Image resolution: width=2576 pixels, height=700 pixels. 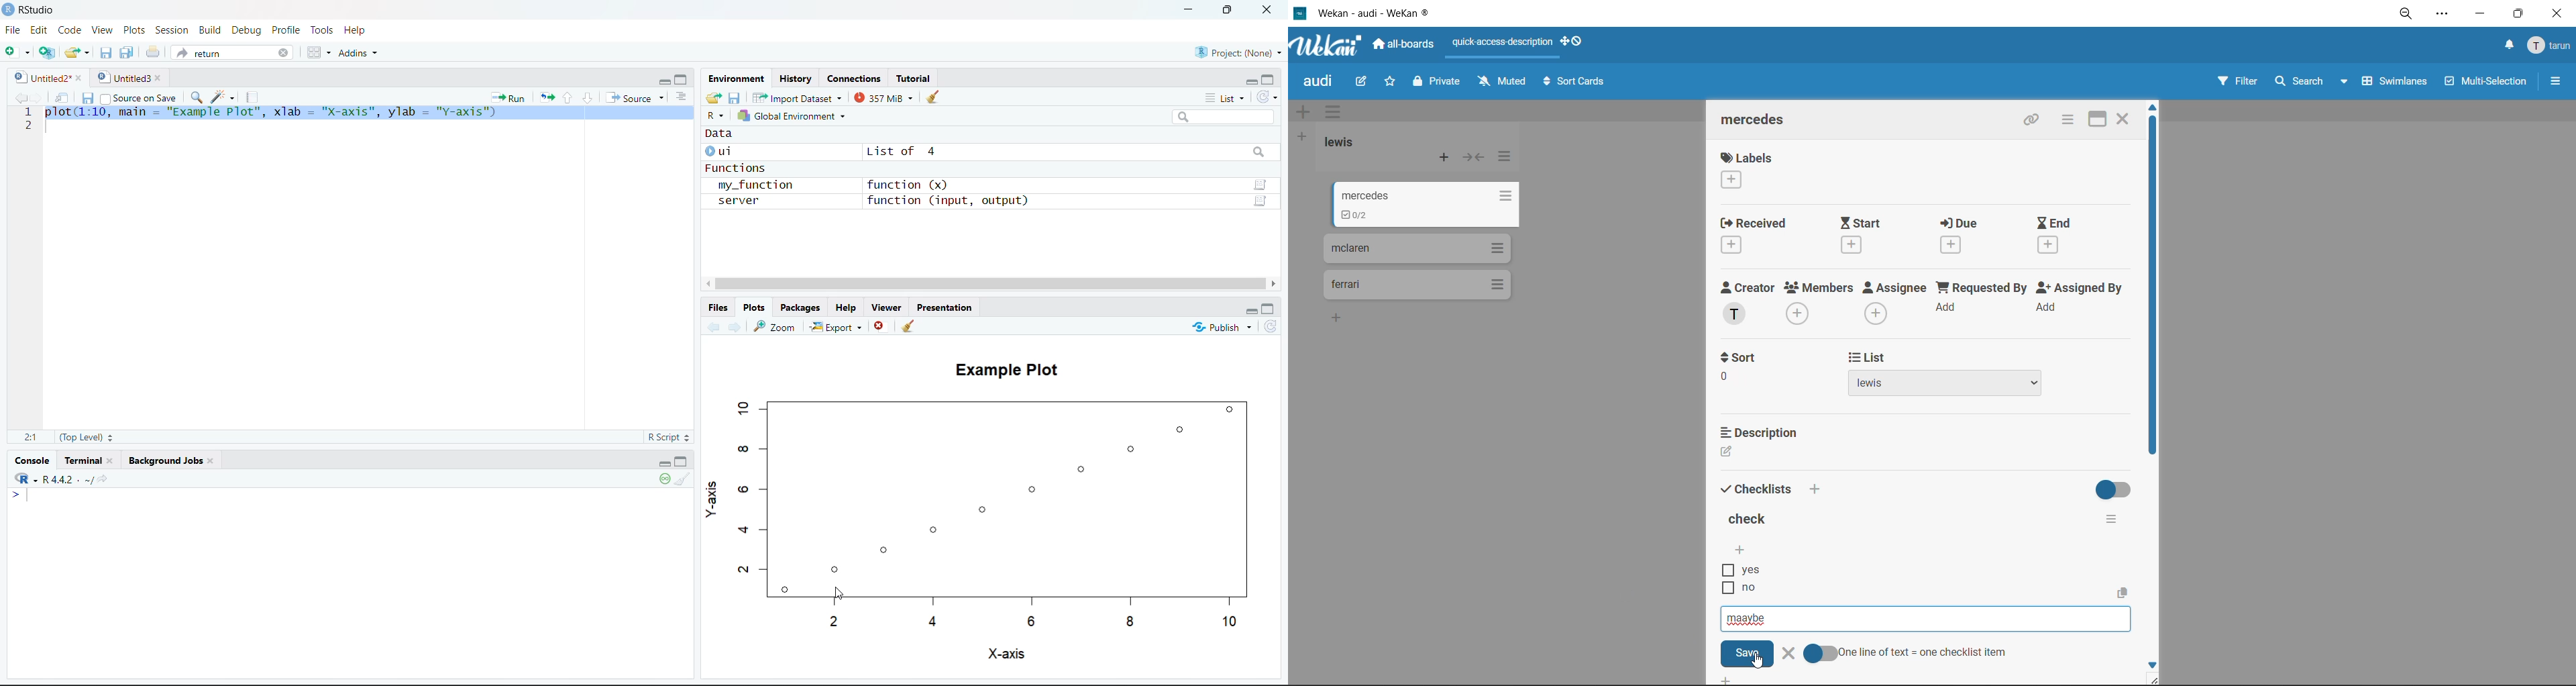 What do you see at coordinates (38, 95) in the screenshot?
I see `Go forward to the next source location (Ctrl + F10)` at bounding box center [38, 95].